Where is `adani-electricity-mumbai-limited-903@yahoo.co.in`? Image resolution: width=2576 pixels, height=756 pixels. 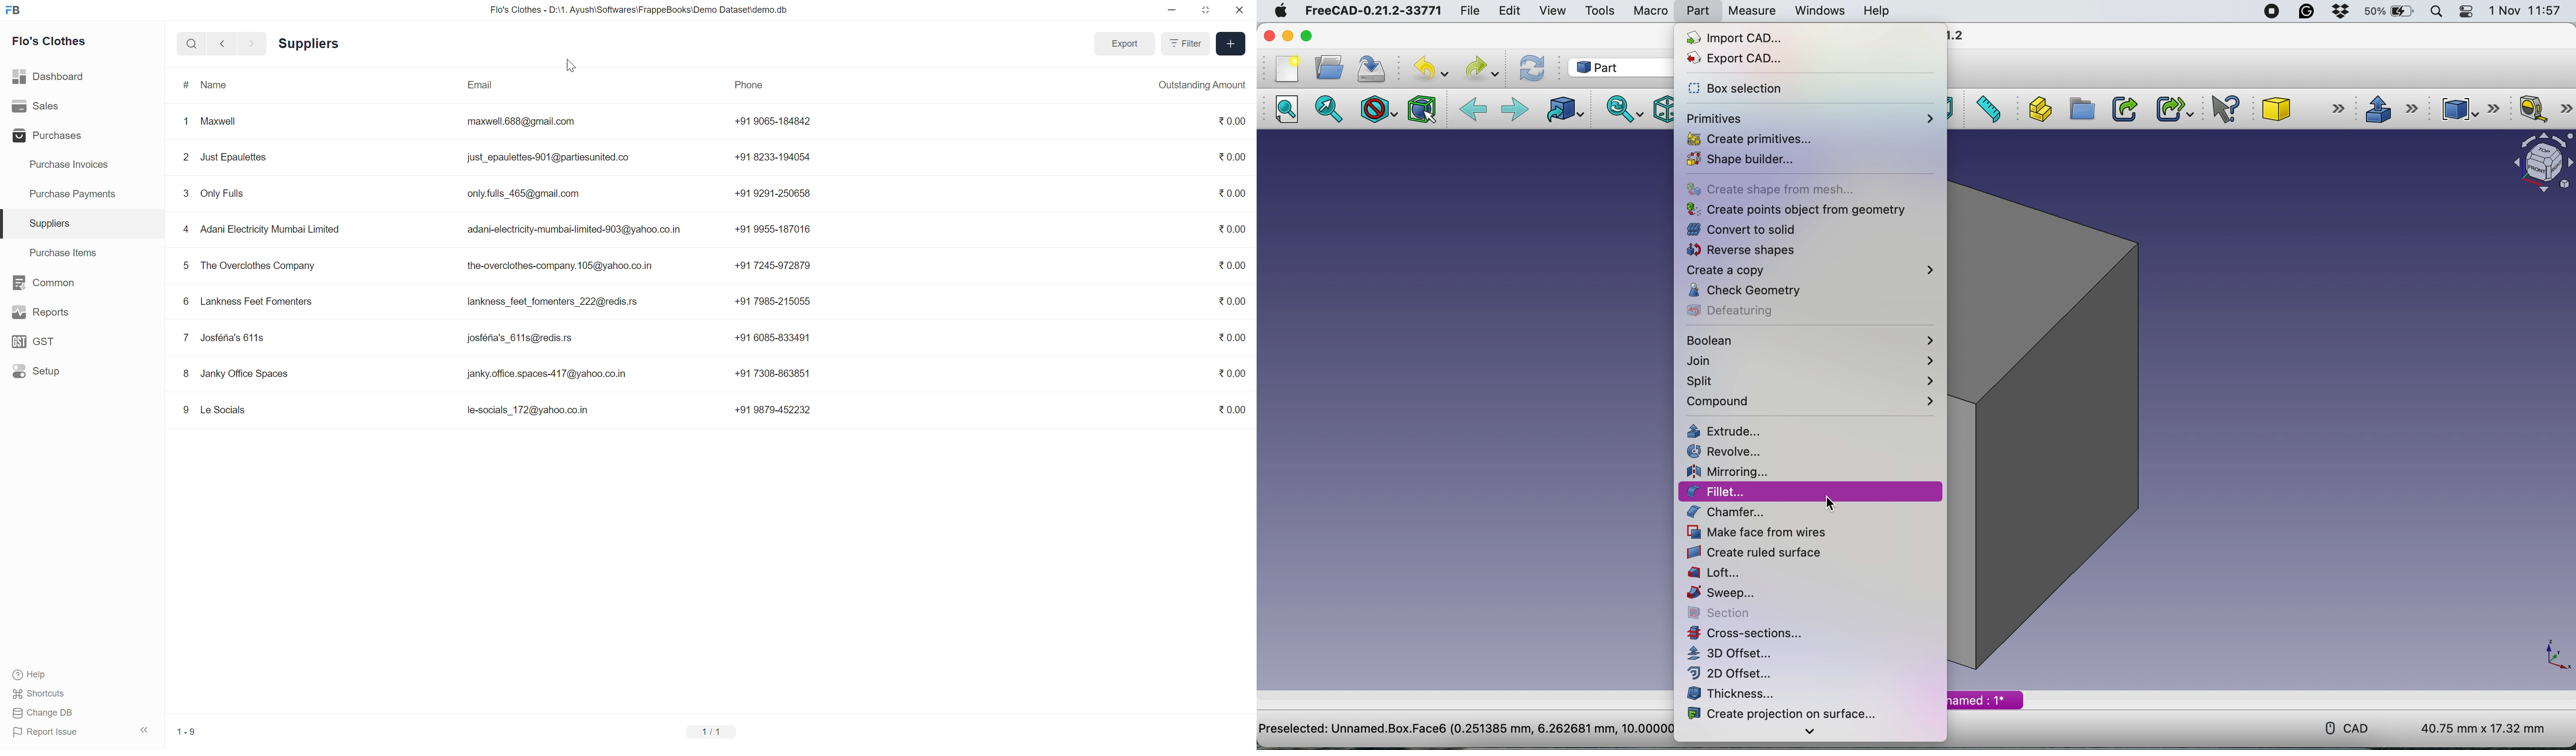
adani-electricity-mumbai-limited-903@yahoo.co.in is located at coordinates (577, 231).